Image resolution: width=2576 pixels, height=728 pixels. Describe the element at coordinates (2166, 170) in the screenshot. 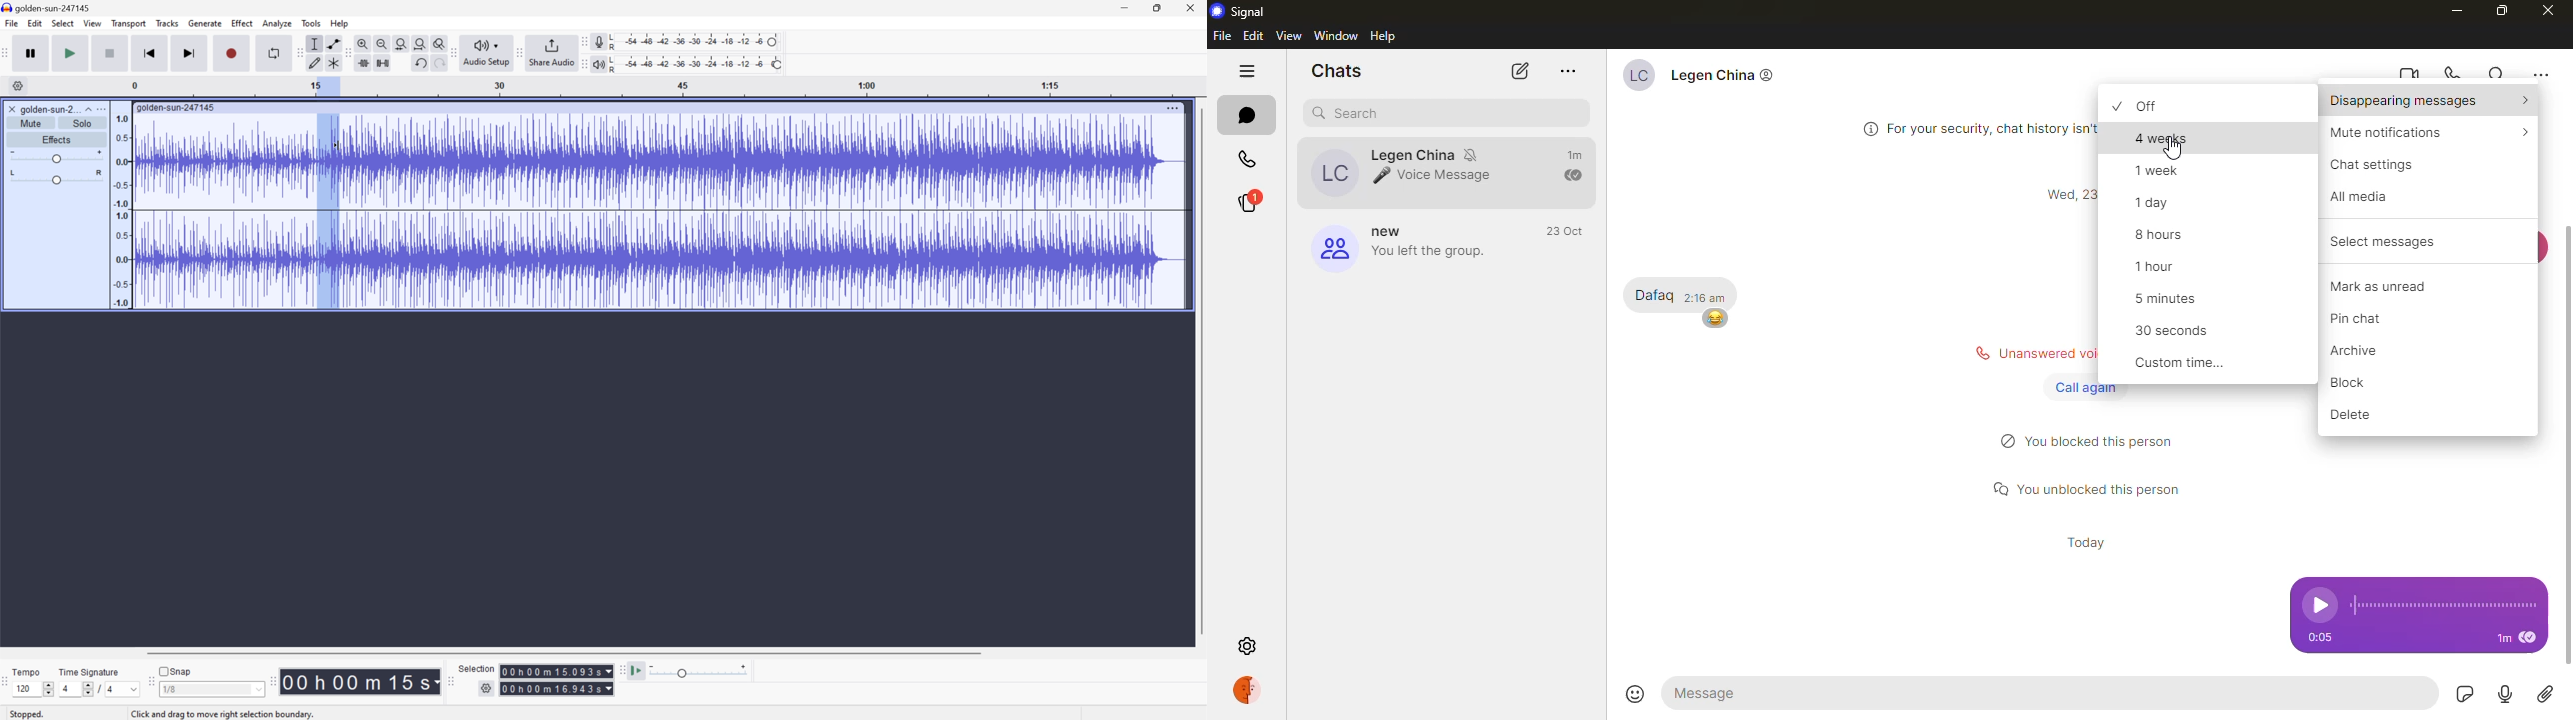

I see `1 week` at that location.